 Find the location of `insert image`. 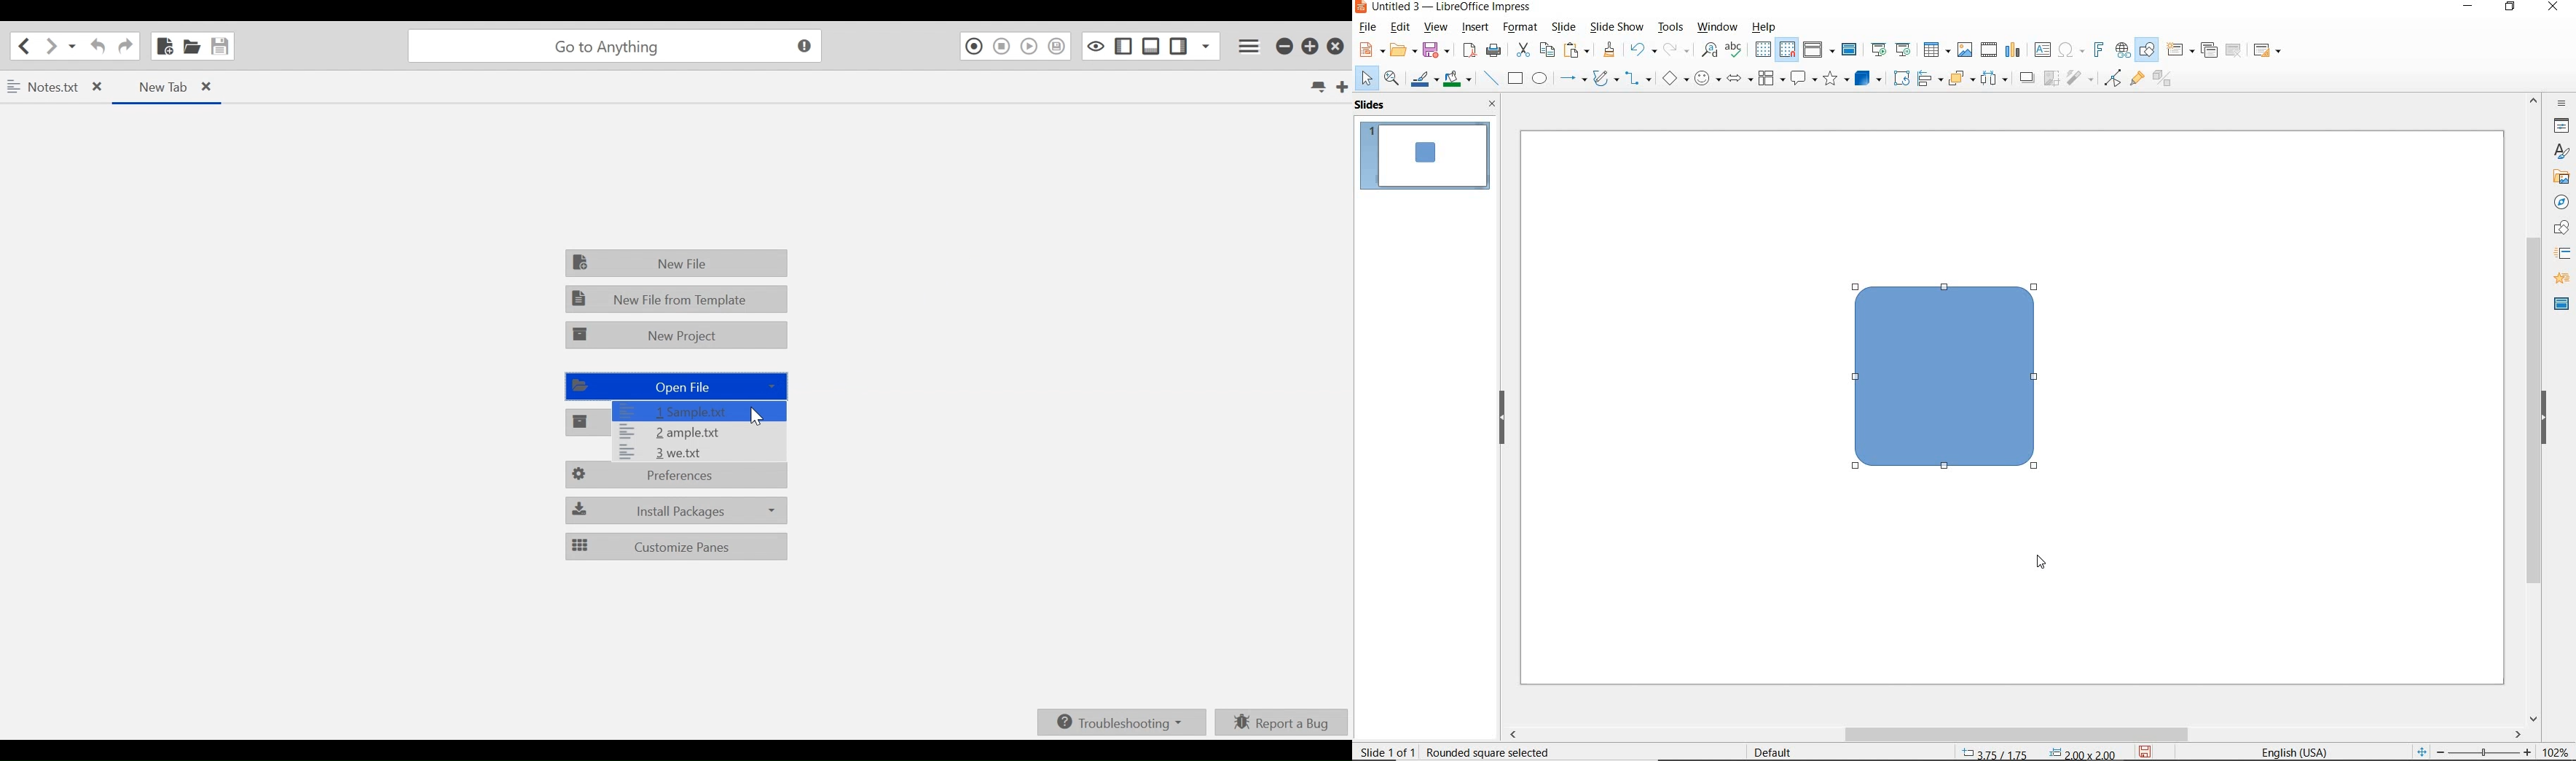

insert image is located at coordinates (1966, 50).